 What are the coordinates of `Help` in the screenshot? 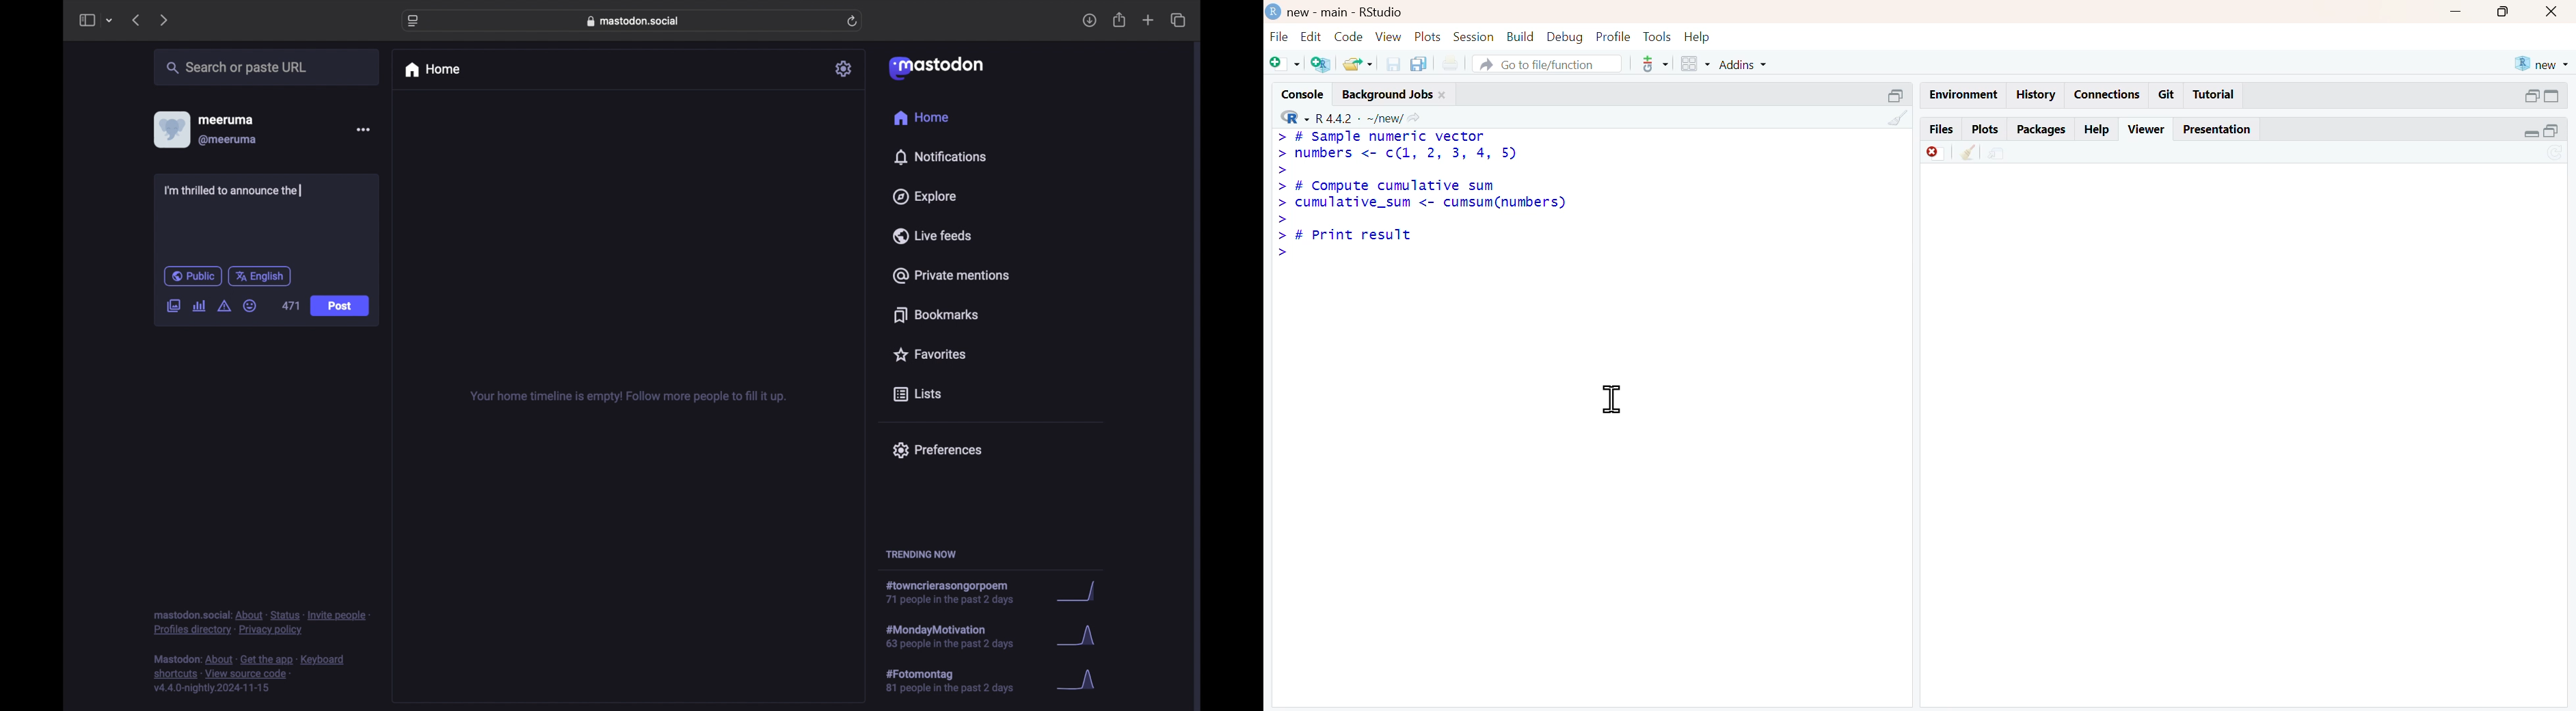 It's located at (2095, 129).